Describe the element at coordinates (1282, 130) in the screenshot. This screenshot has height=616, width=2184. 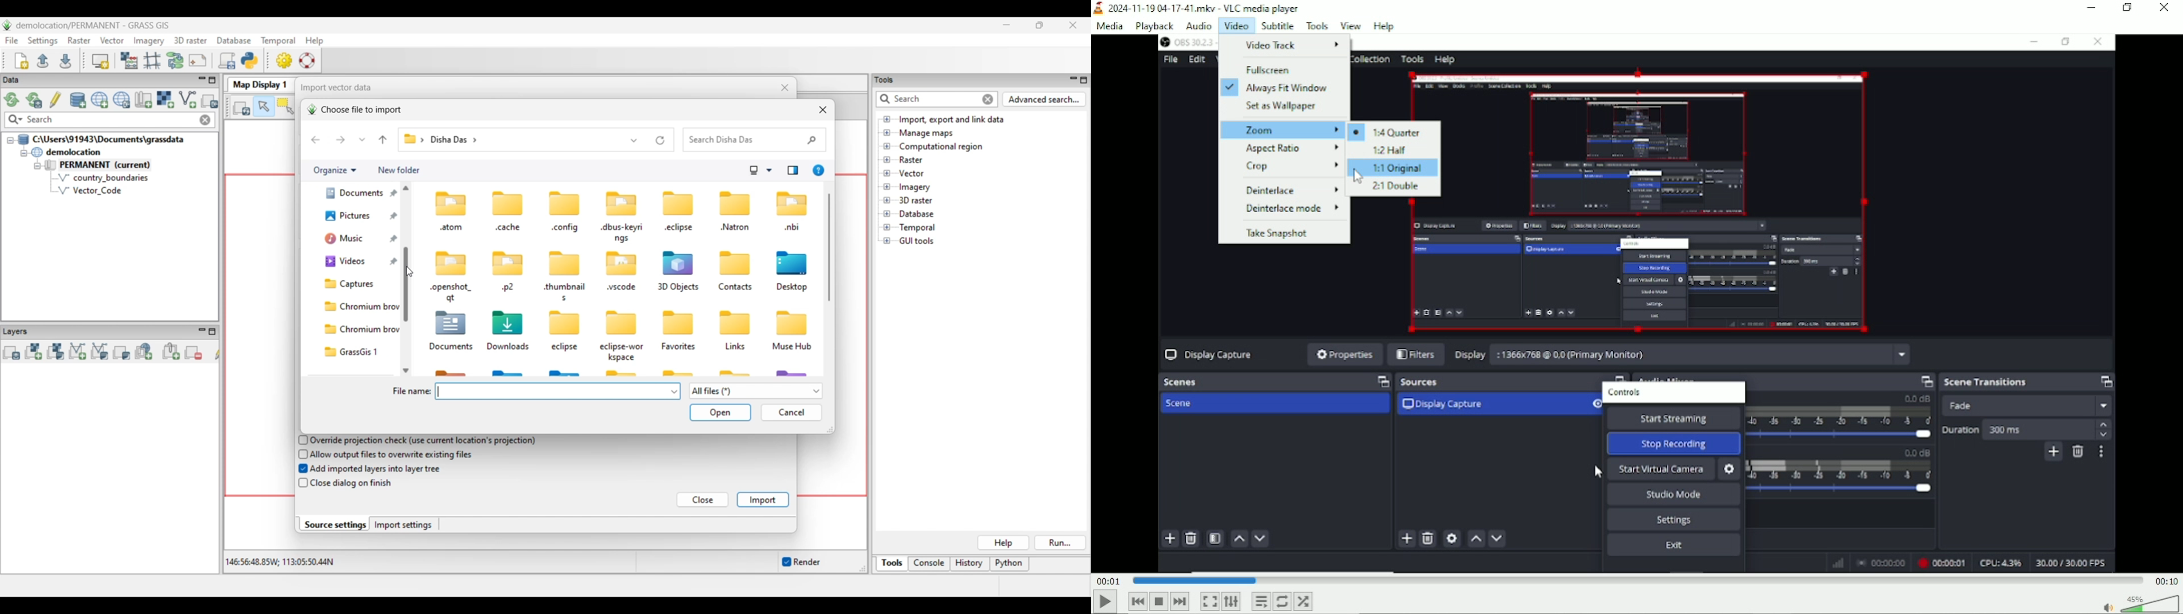
I see `Zoom` at that location.